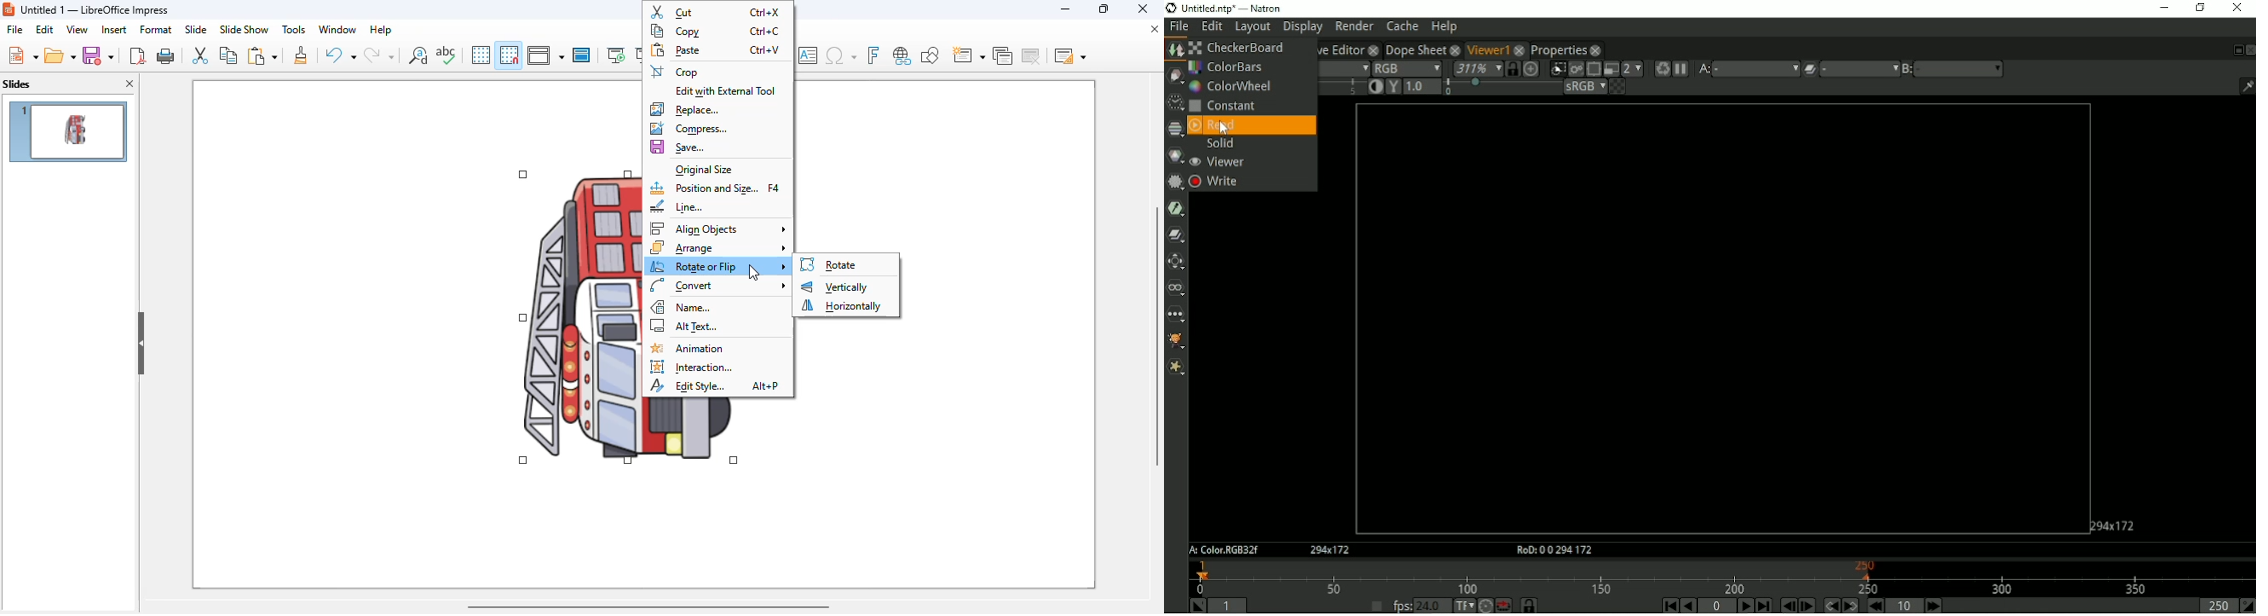 Image resolution: width=2268 pixels, height=616 pixels. I want to click on copy, so click(717, 32).